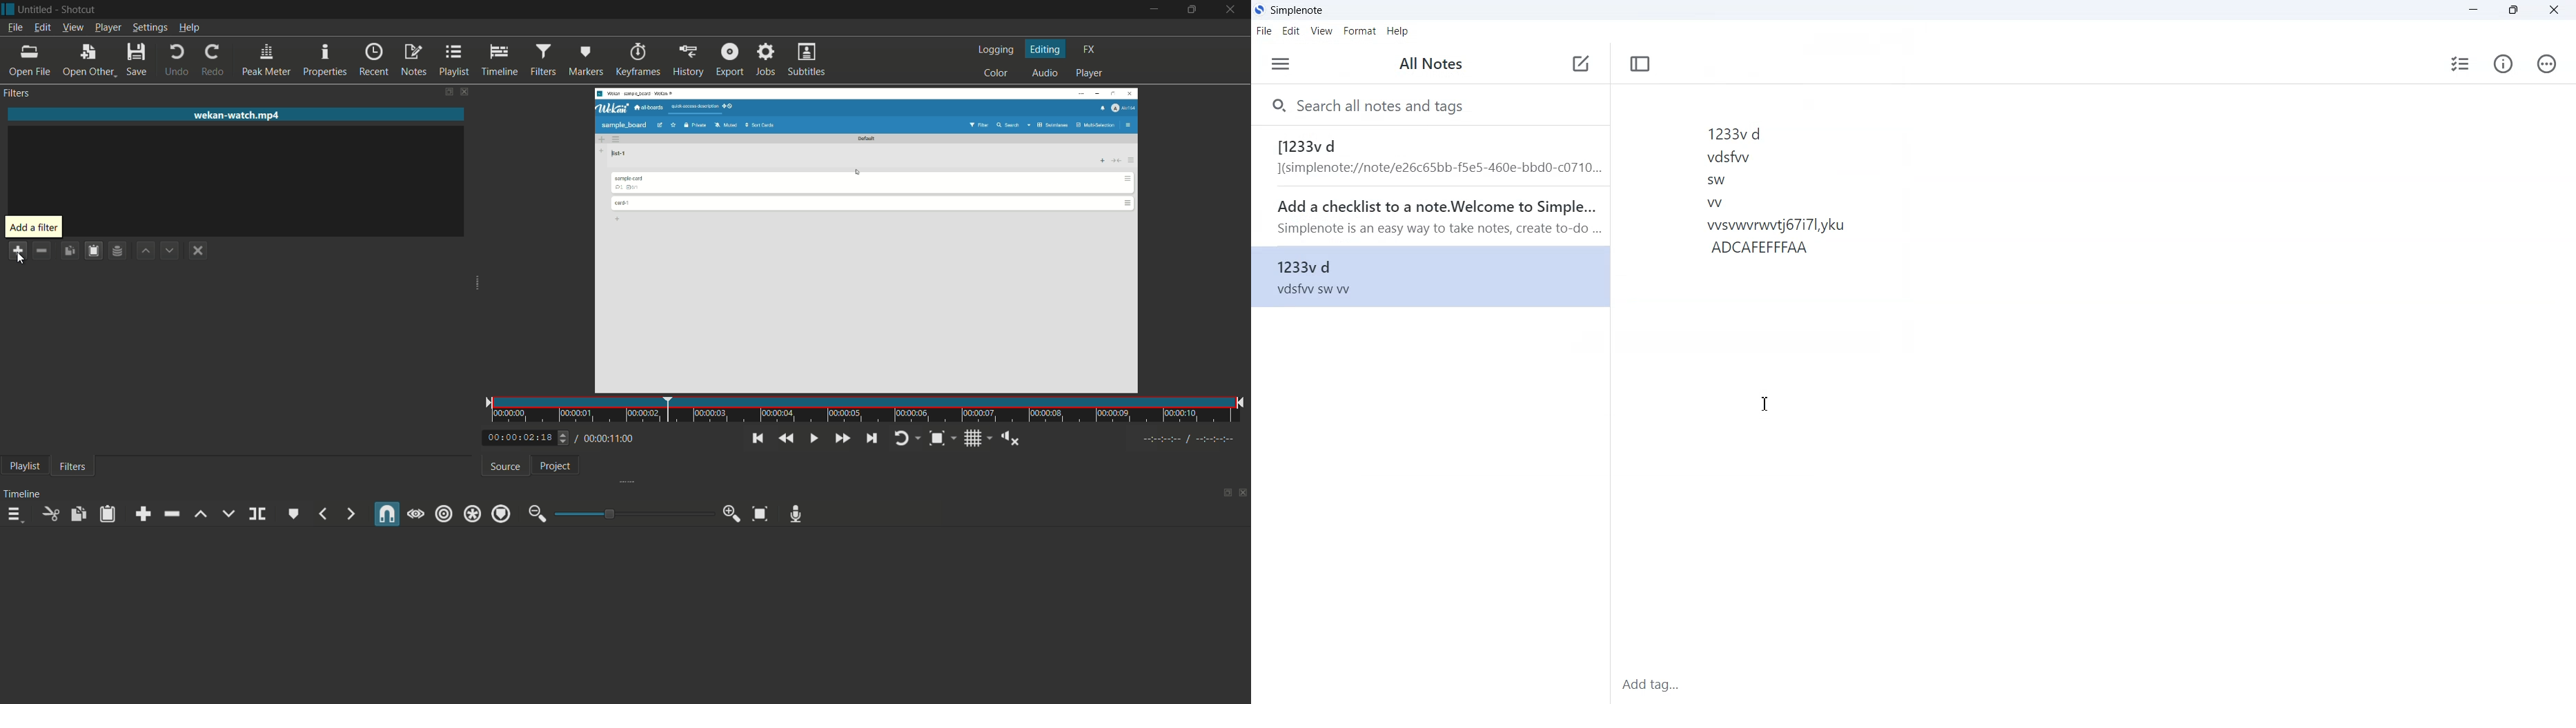  I want to click on Help, so click(1397, 31).